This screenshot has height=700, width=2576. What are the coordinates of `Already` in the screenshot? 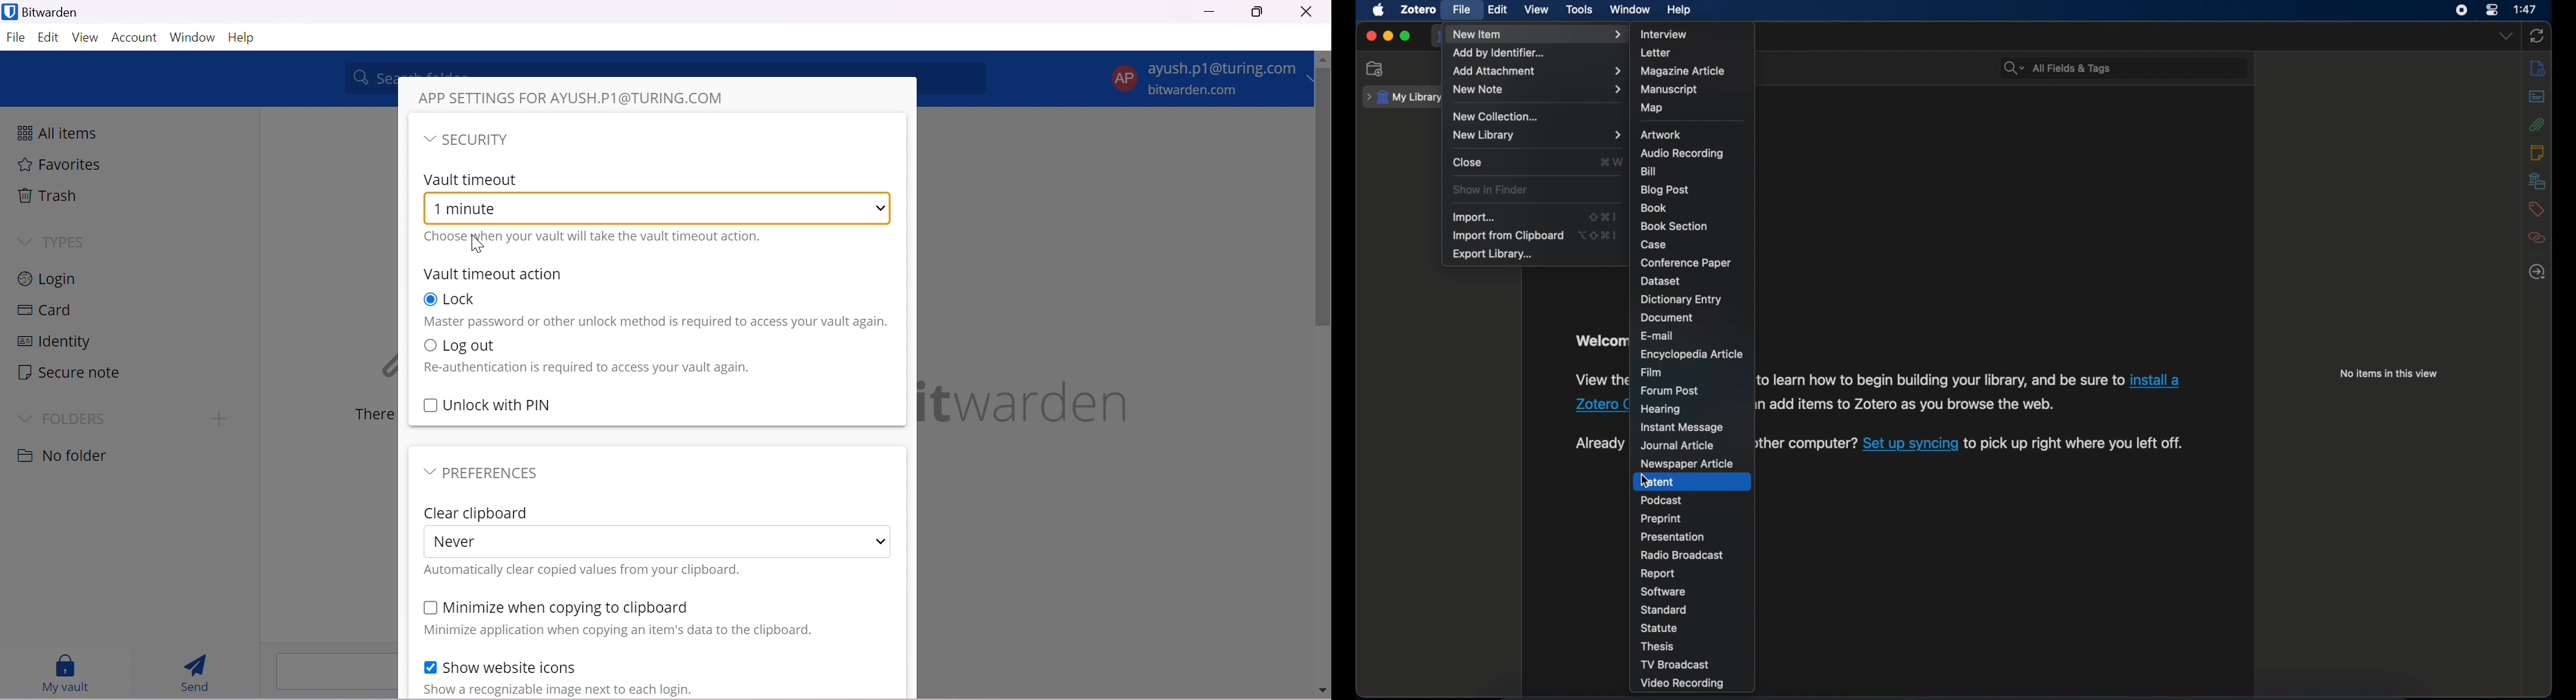 It's located at (1598, 442).